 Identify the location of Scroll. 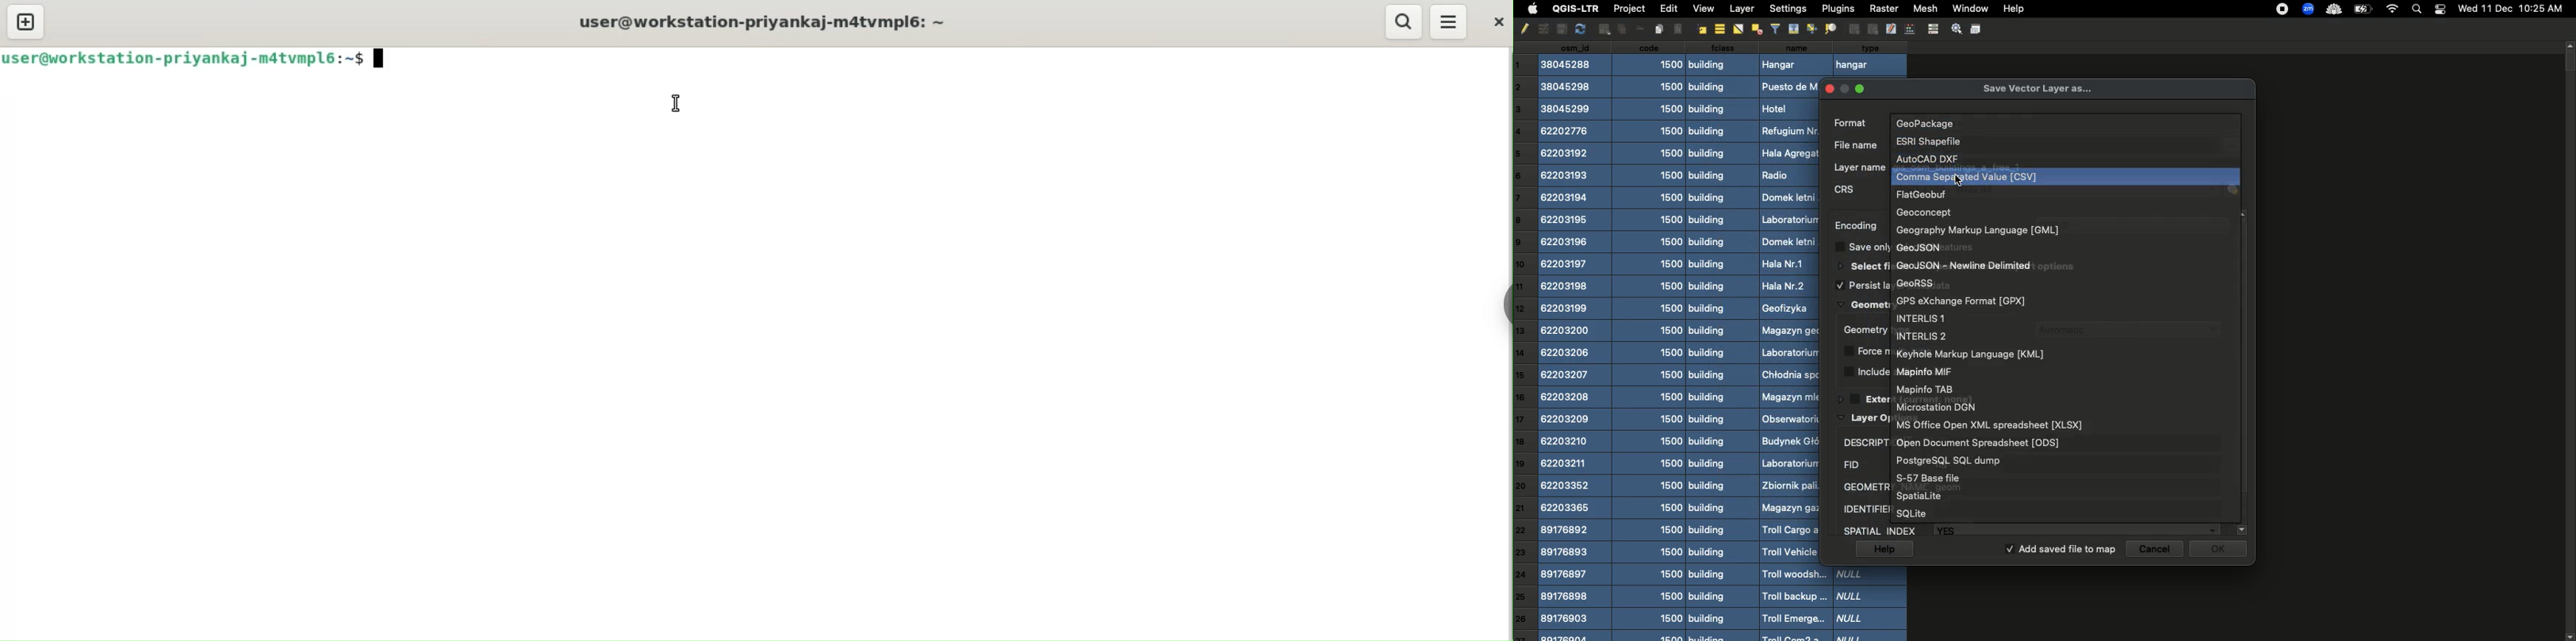
(2570, 340).